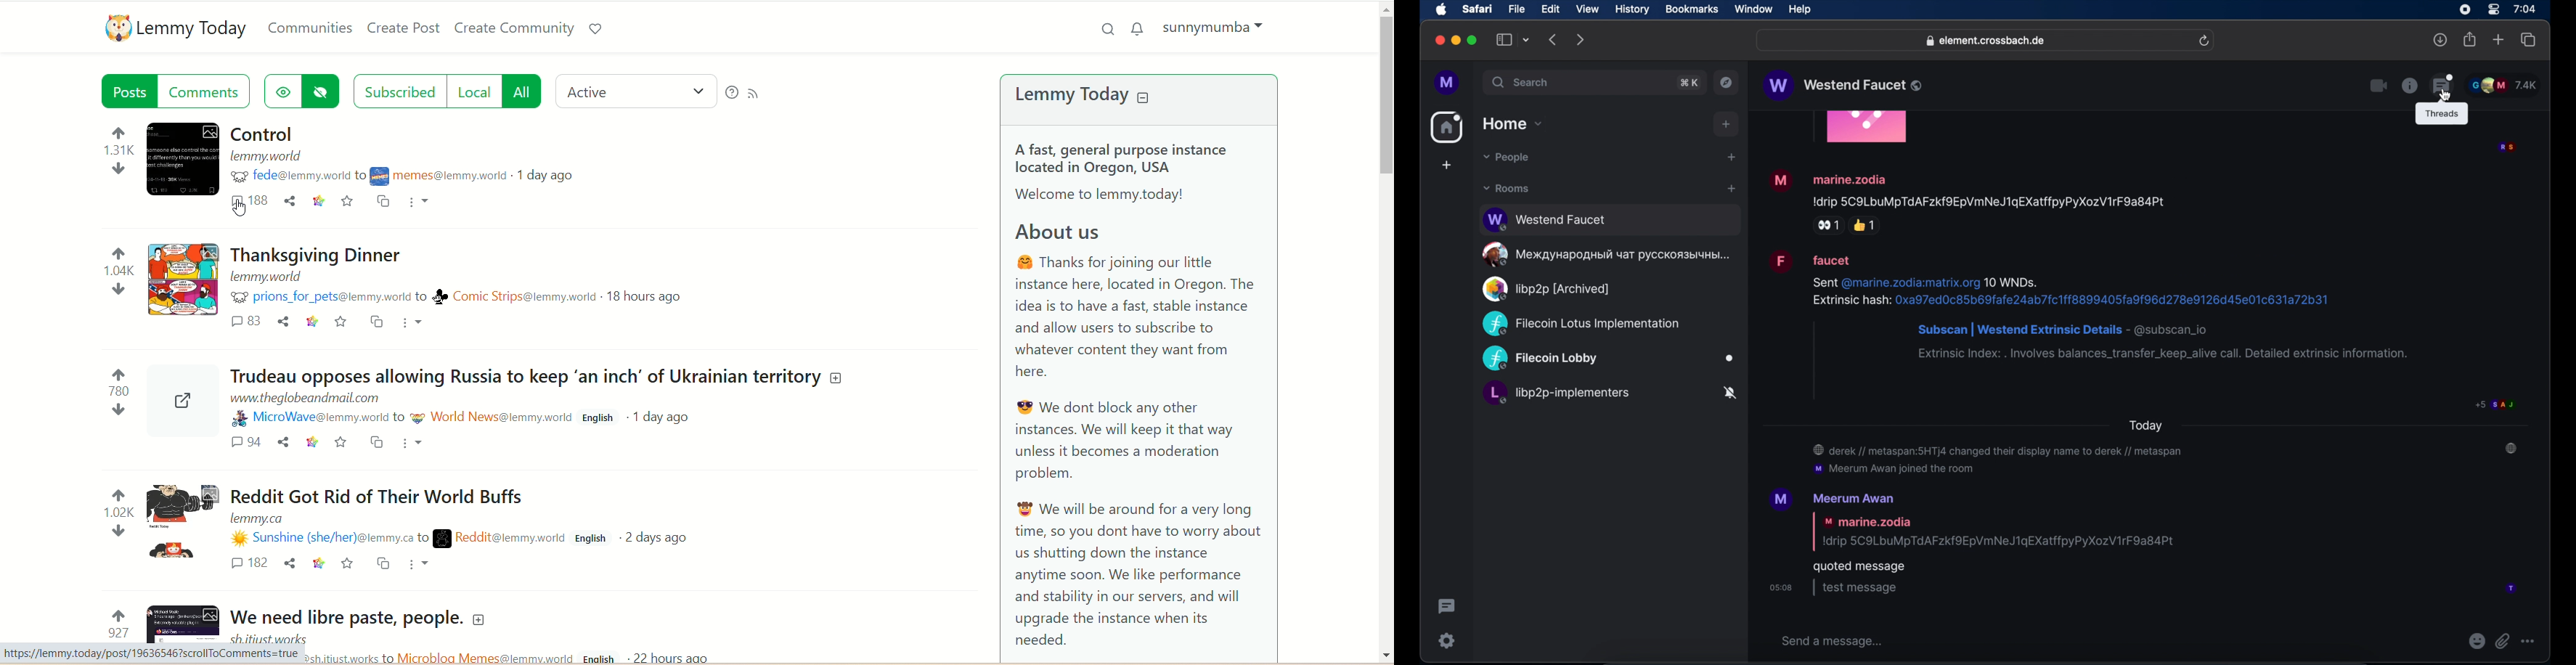 The height and width of the screenshot is (672, 2576). What do you see at coordinates (2502, 639) in the screenshot?
I see `attach file` at bounding box center [2502, 639].